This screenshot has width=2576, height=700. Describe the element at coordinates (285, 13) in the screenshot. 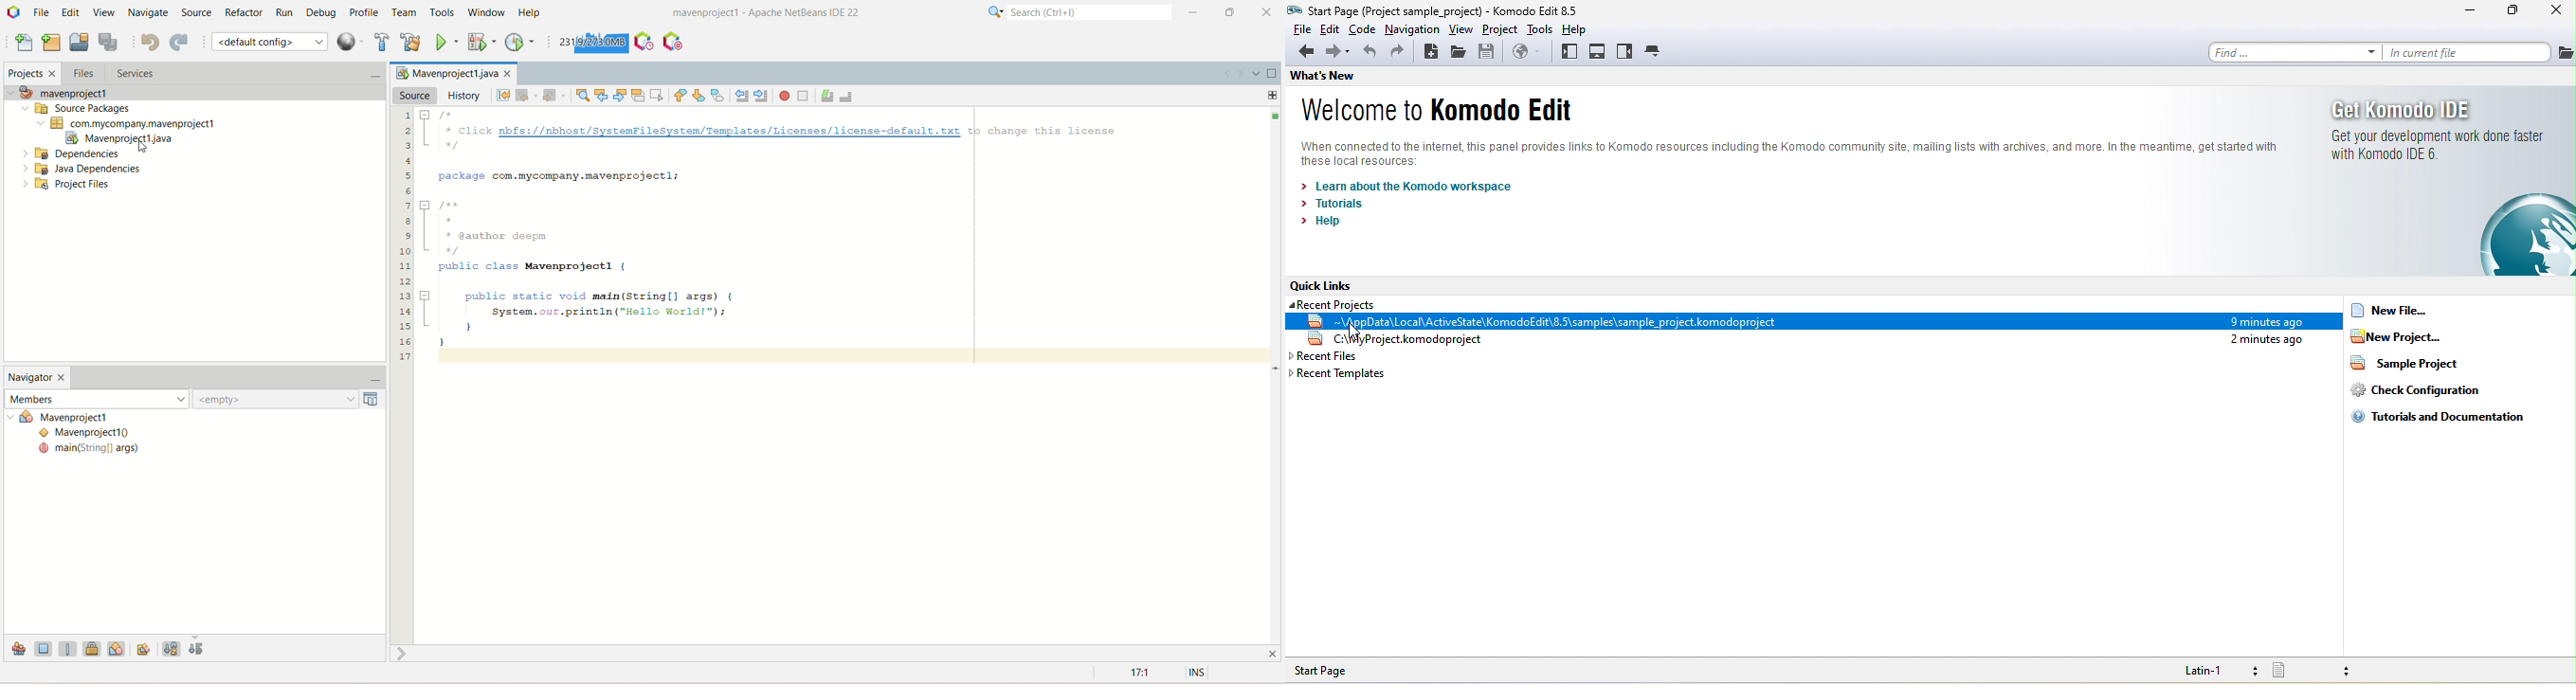

I see `run` at that location.